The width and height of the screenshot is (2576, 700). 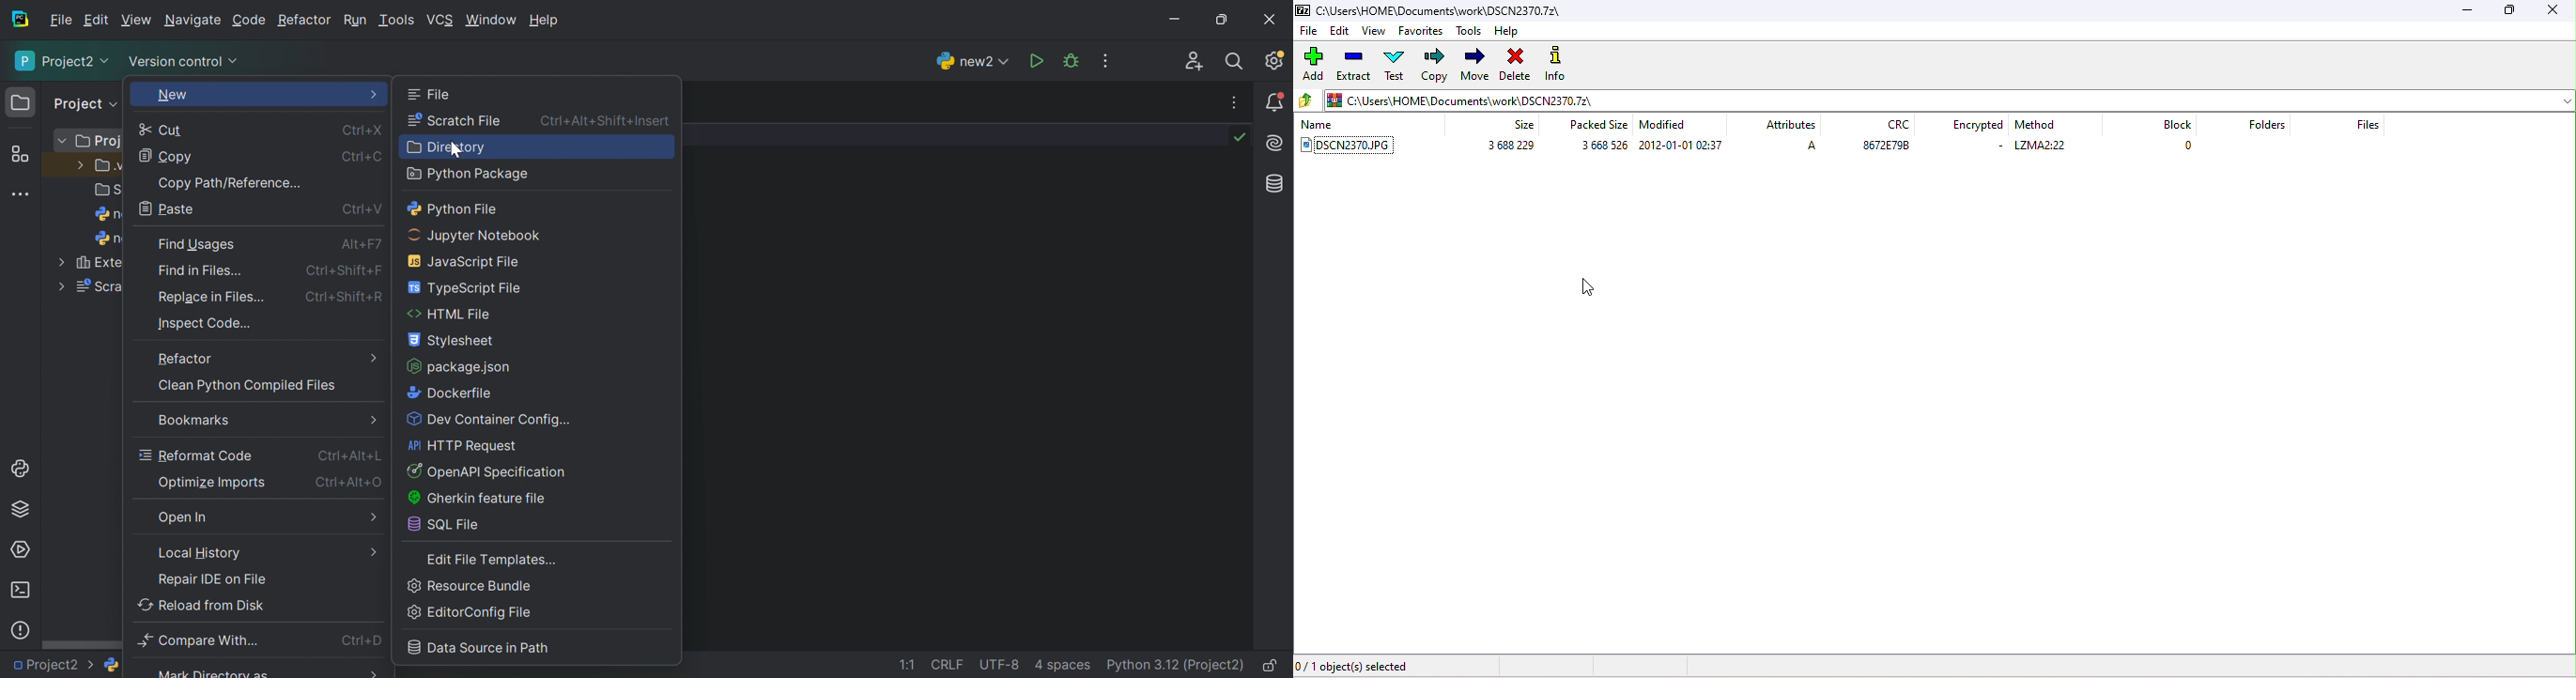 I want to click on drop down, so click(x=2566, y=100).